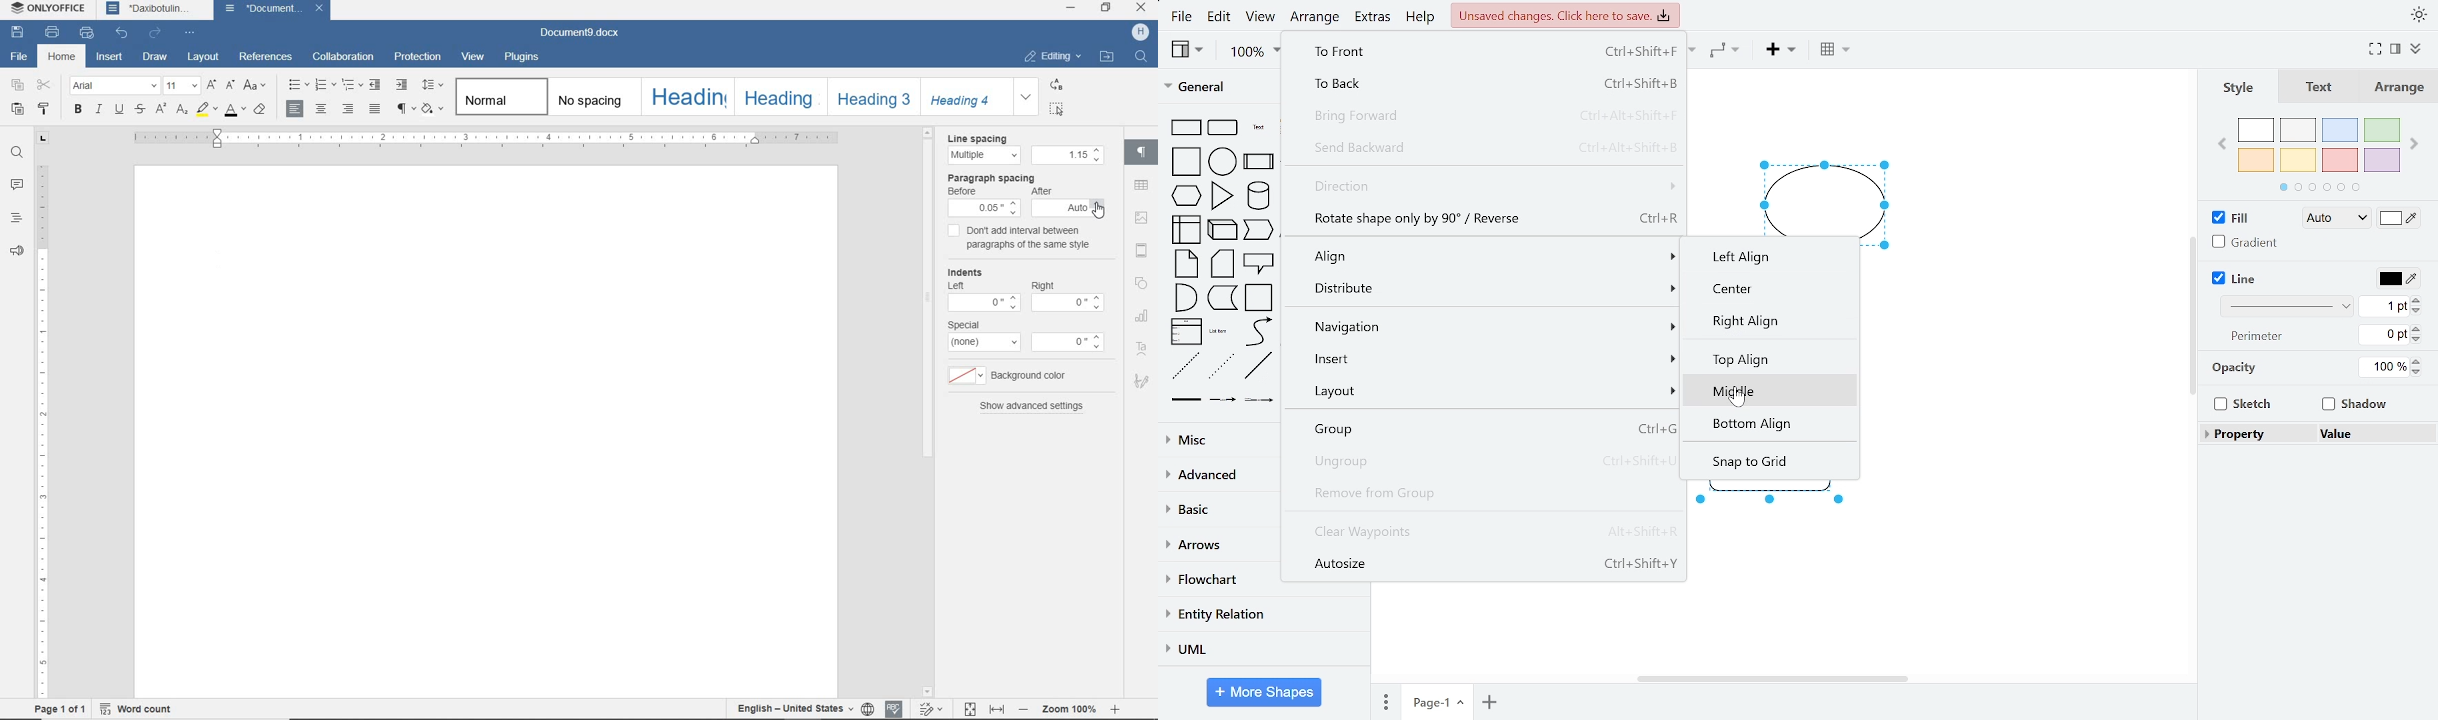 The height and width of the screenshot is (728, 2464). What do you see at coordinates (162, 110) in the screenshot?
I see `superscript` at bounding box center [162, 110].